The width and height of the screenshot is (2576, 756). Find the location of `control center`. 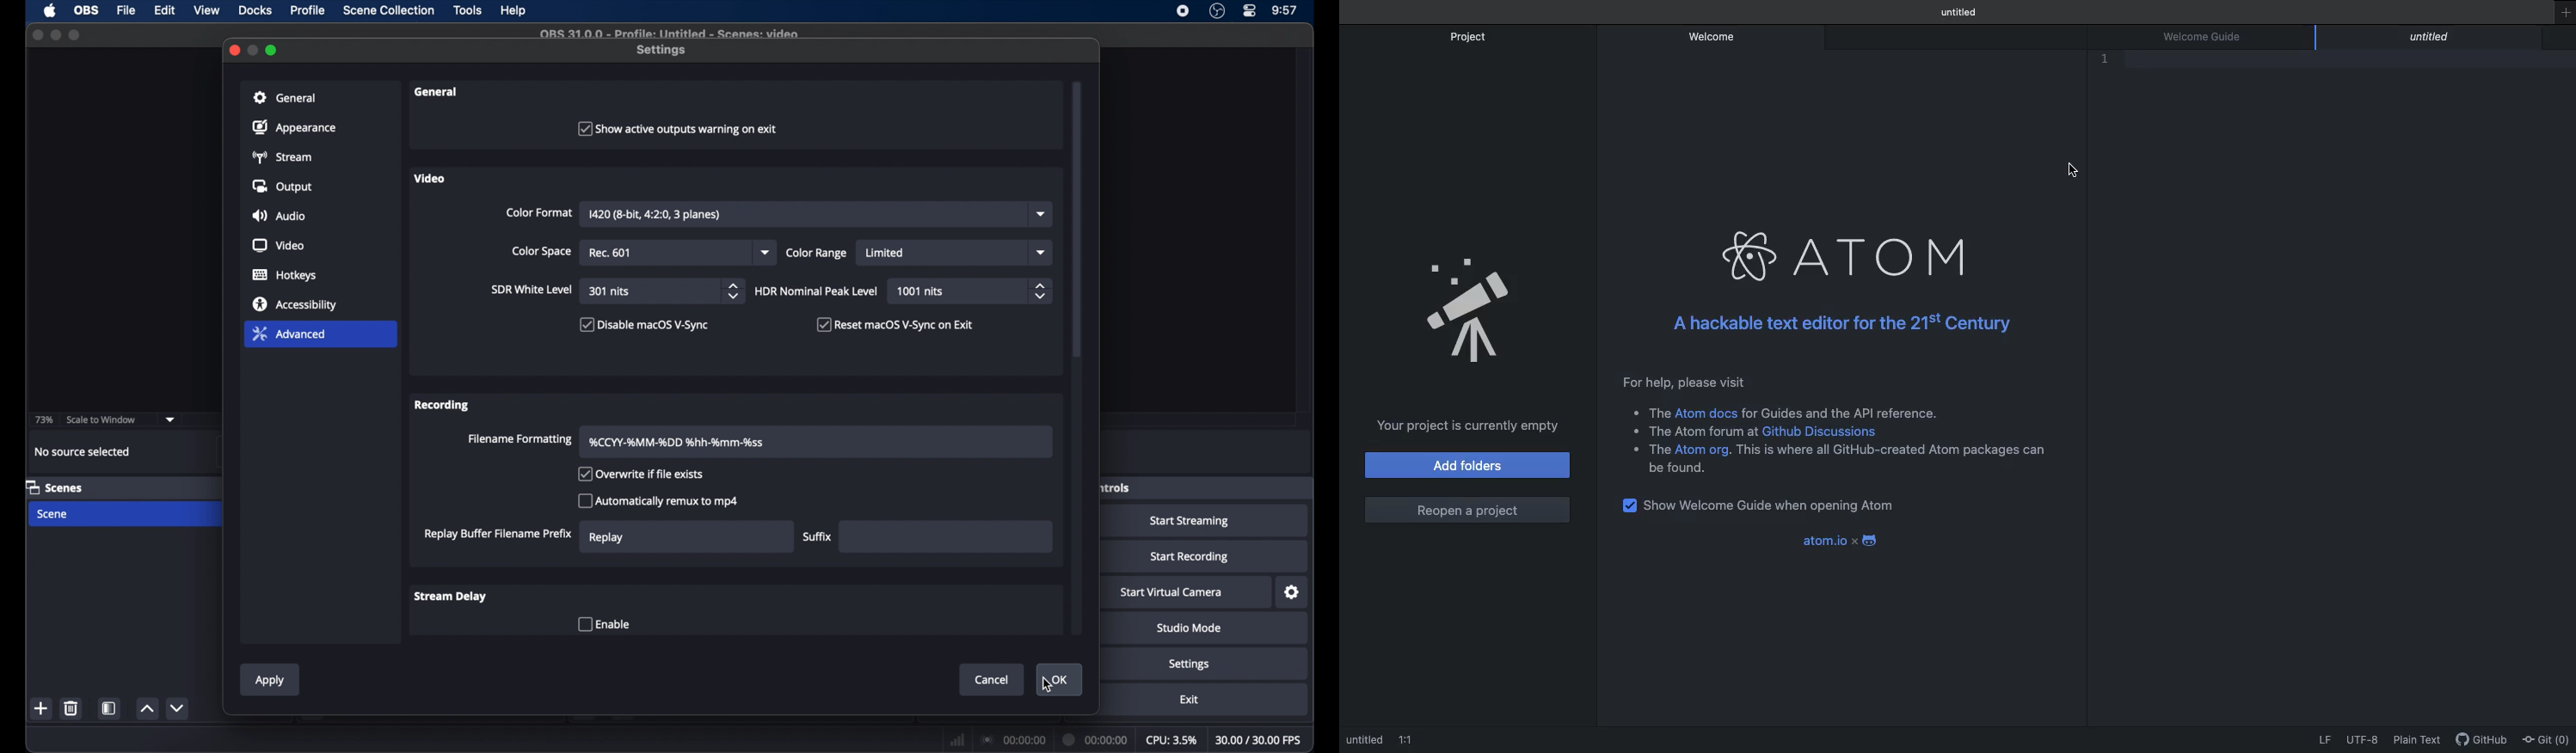

control center is located at coordinates (1251, 11).